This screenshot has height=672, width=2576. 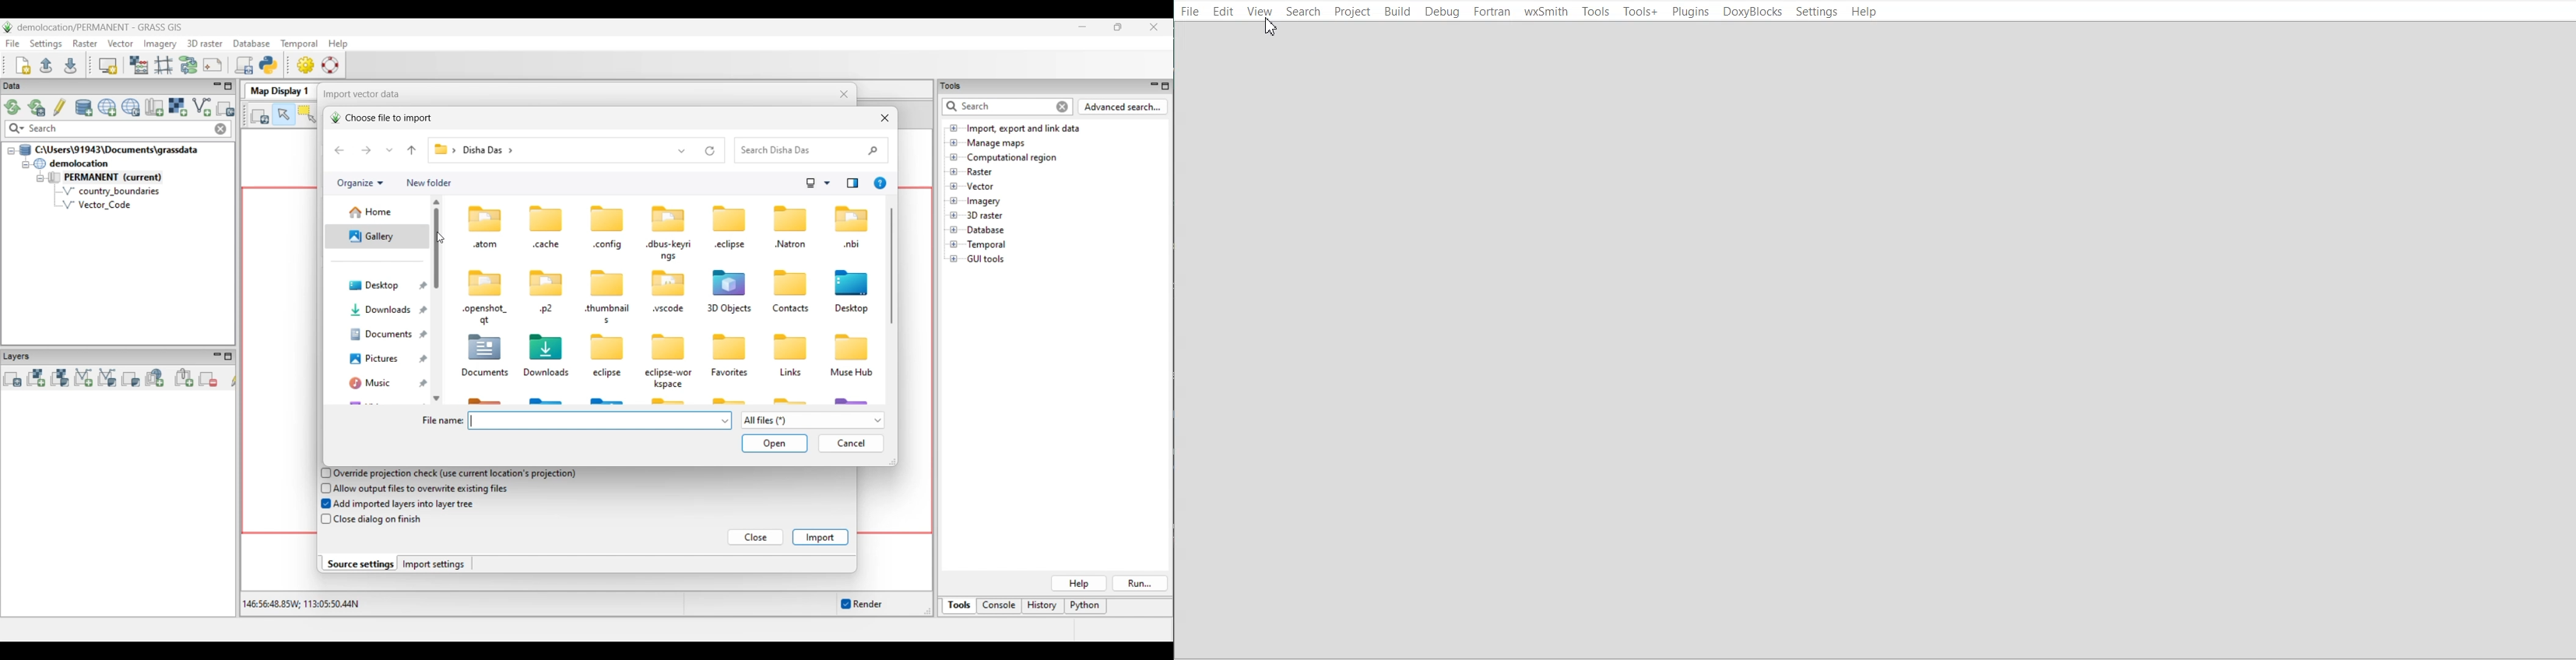 I want to click on Help, so click(x=1862, y=12).